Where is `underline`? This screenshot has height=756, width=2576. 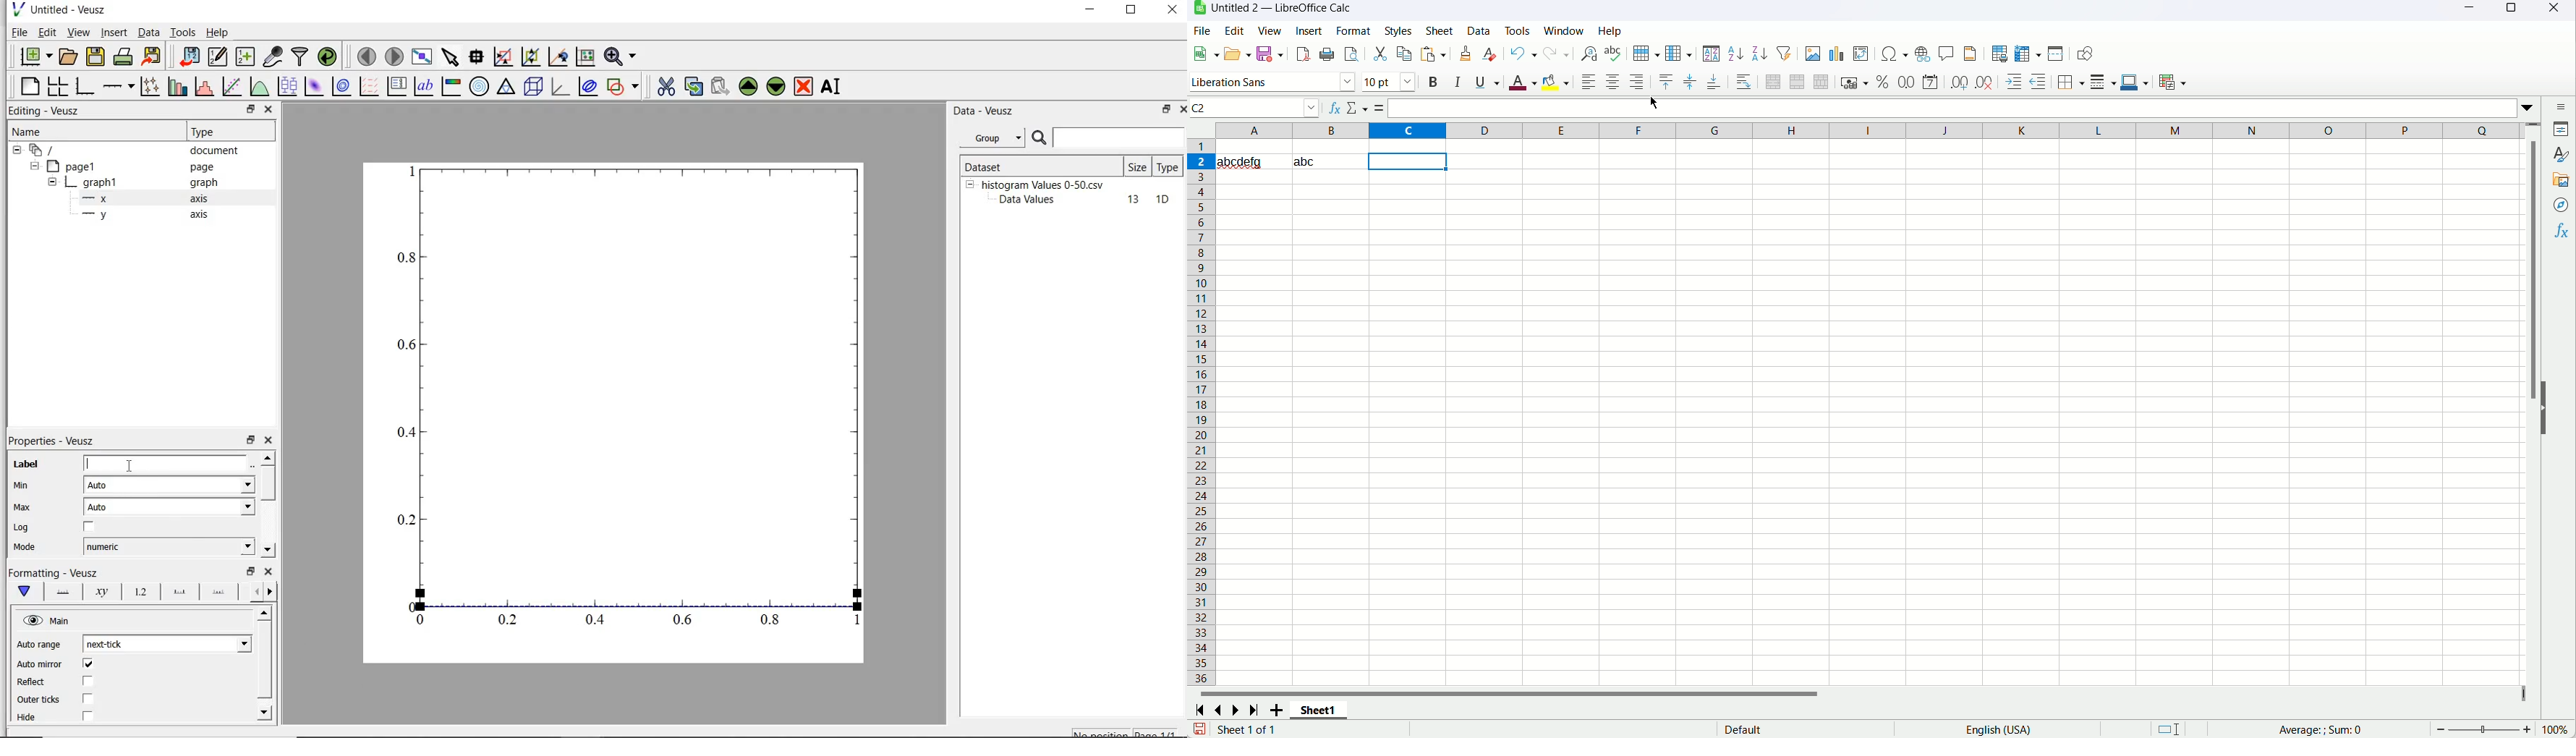 underline is located at coordinates (1487, 85).